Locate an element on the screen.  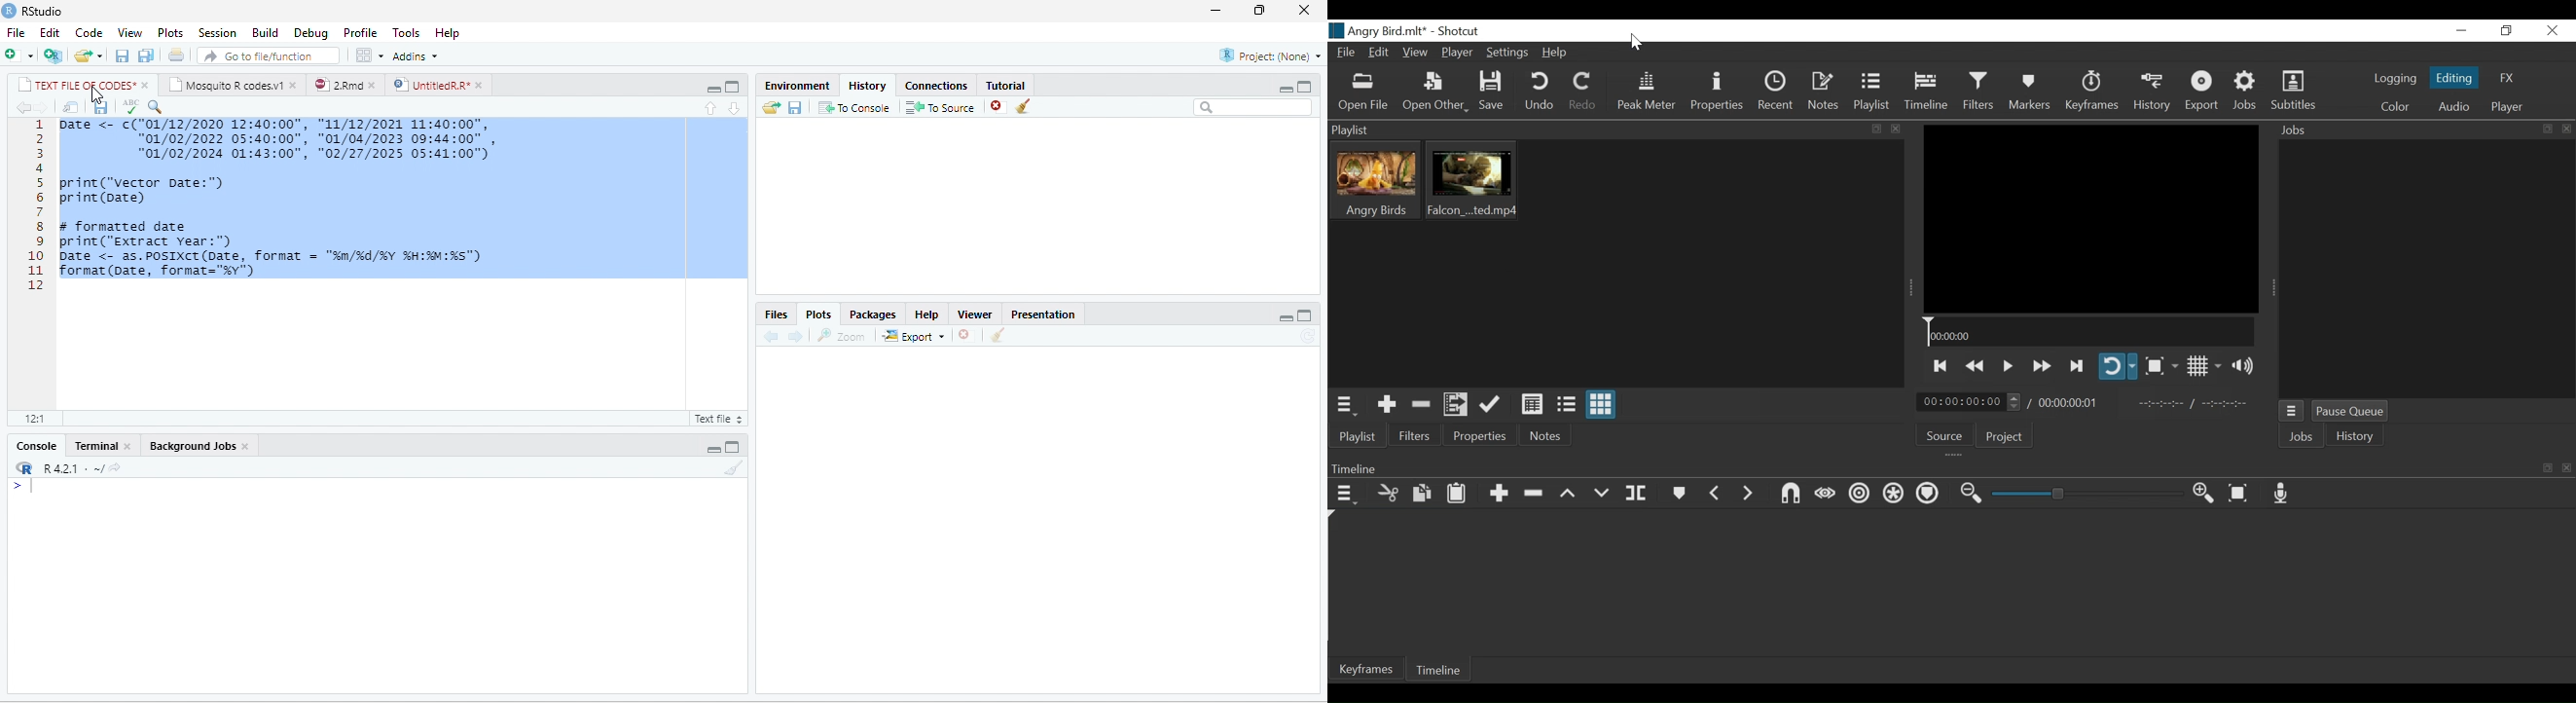
> is located at coordinates (23, 487).